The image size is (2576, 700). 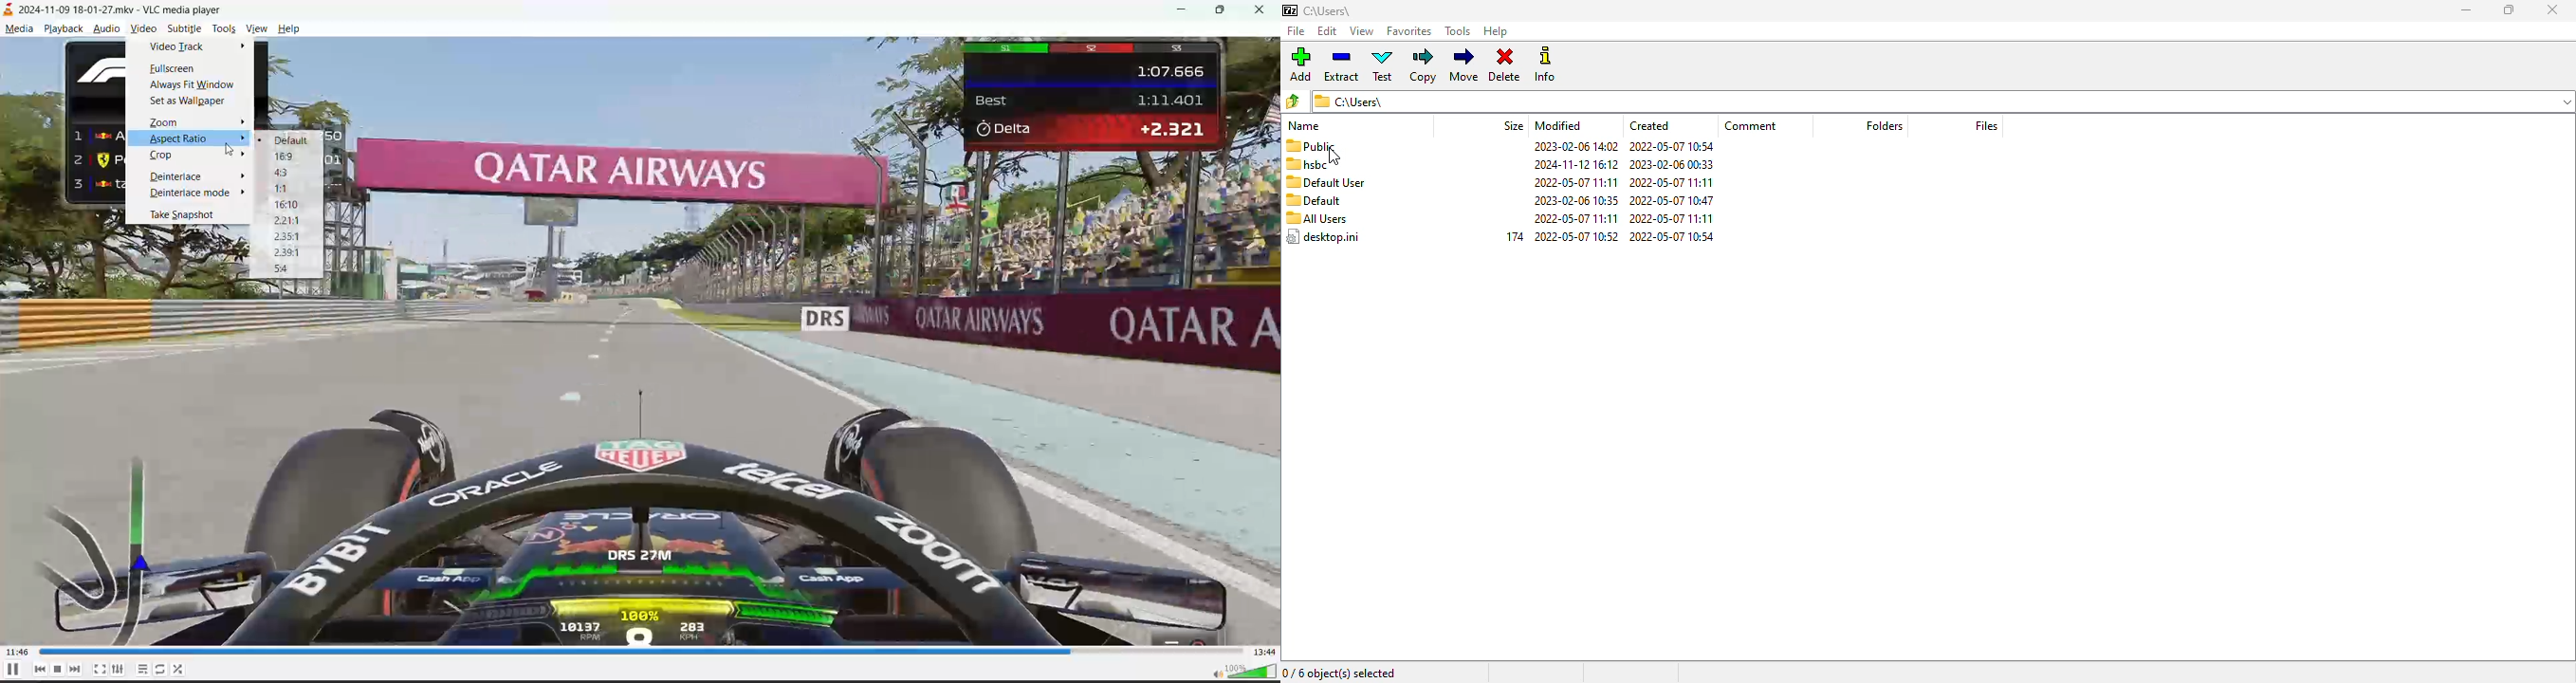 What do you see at coordinates (1335, 157) in the screenshot?
I see `cursor` at bounding box center [1335, 157].